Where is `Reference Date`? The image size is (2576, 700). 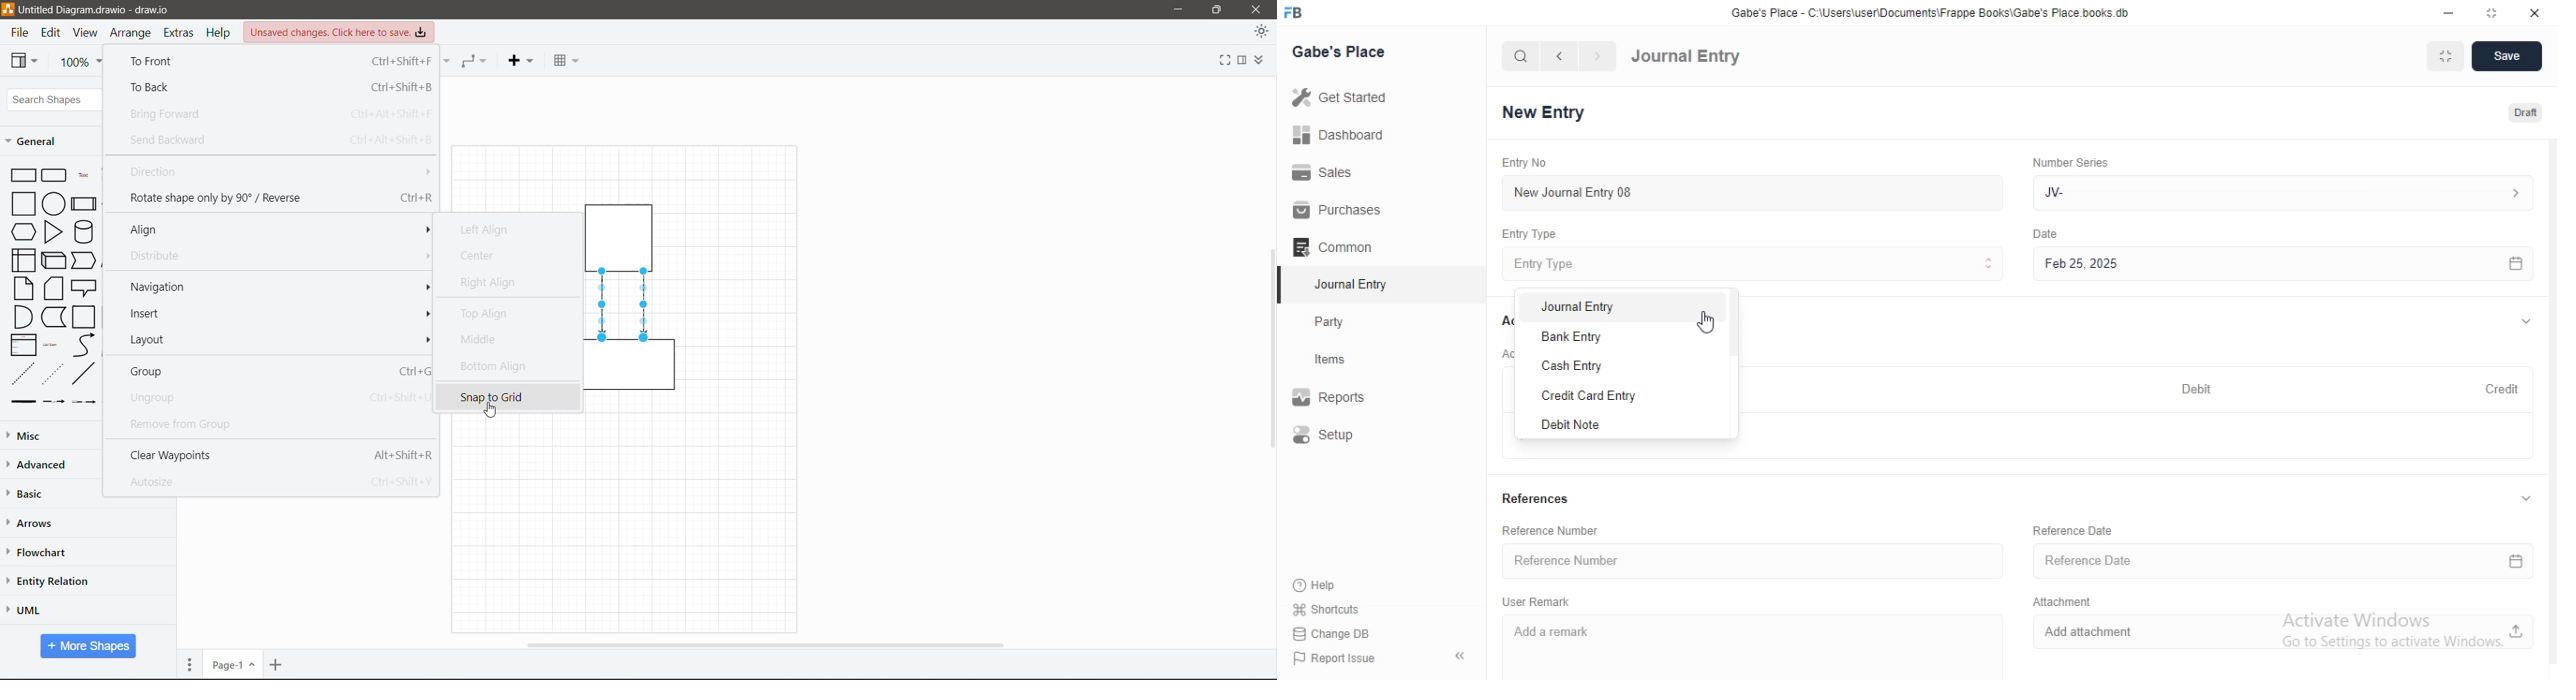
Reference Date is located at coordinates (2070, 530).